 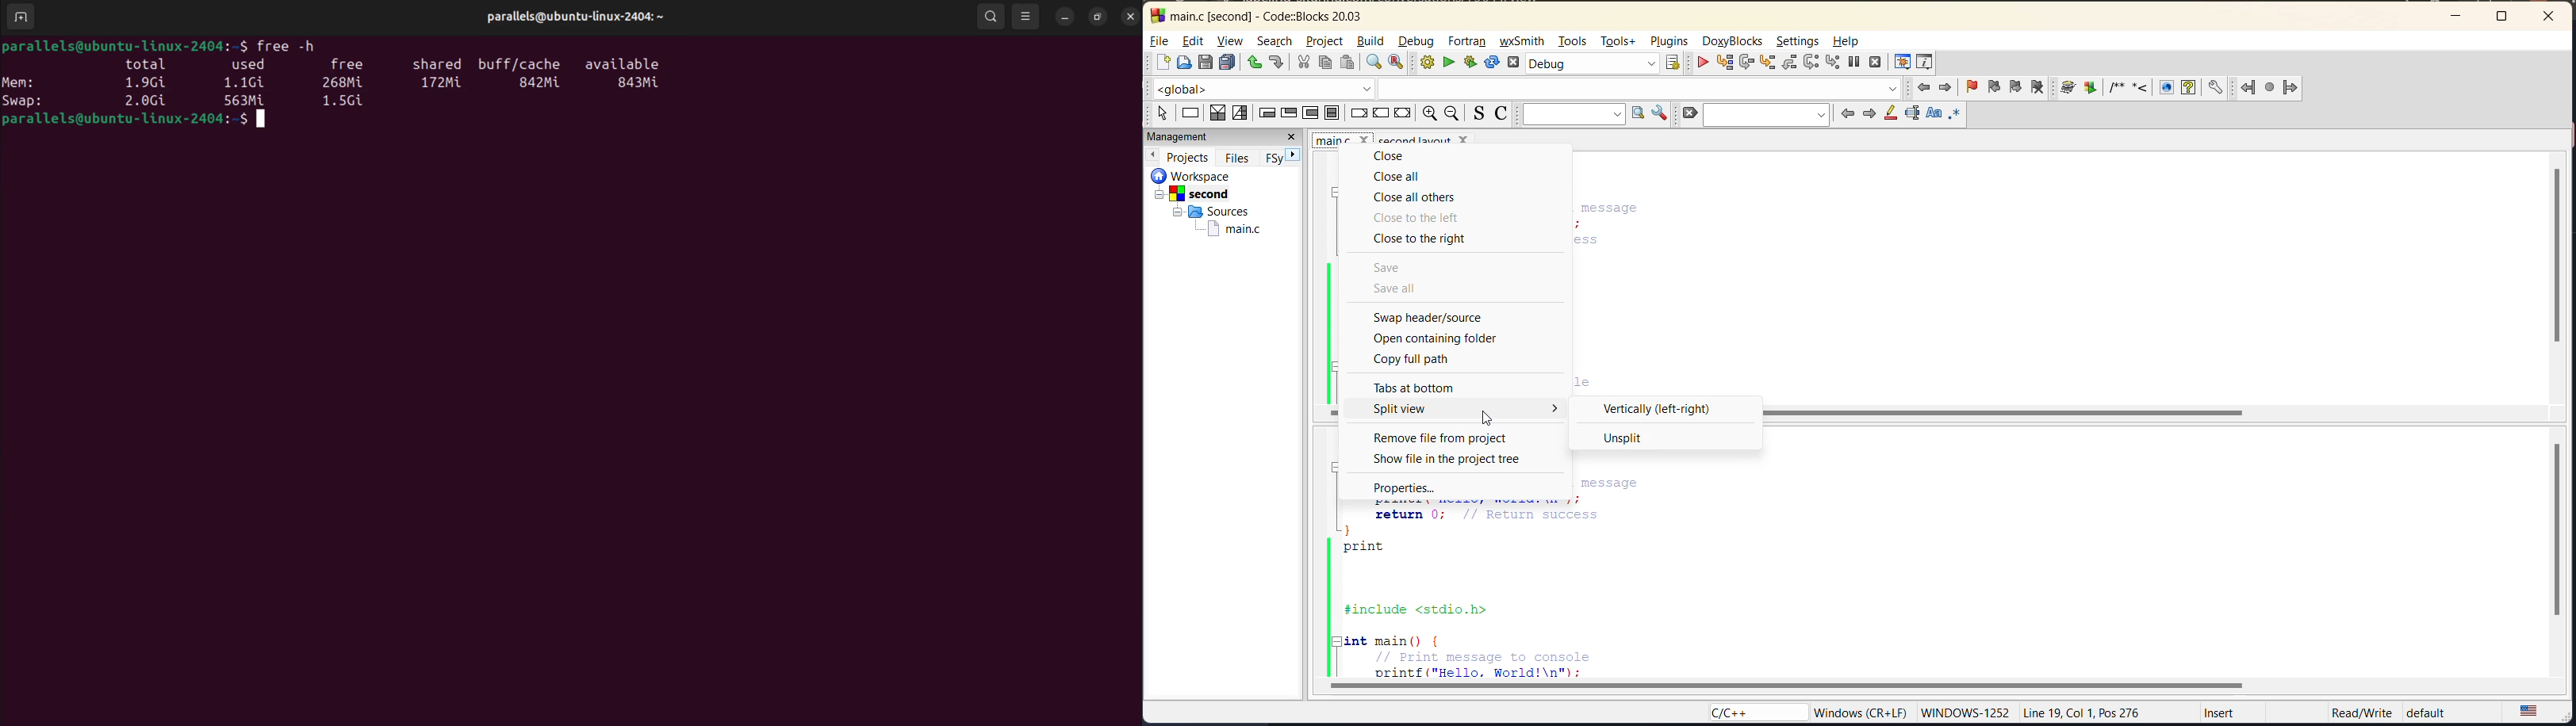 I want to click on selection, so click(x=1239, y=113).